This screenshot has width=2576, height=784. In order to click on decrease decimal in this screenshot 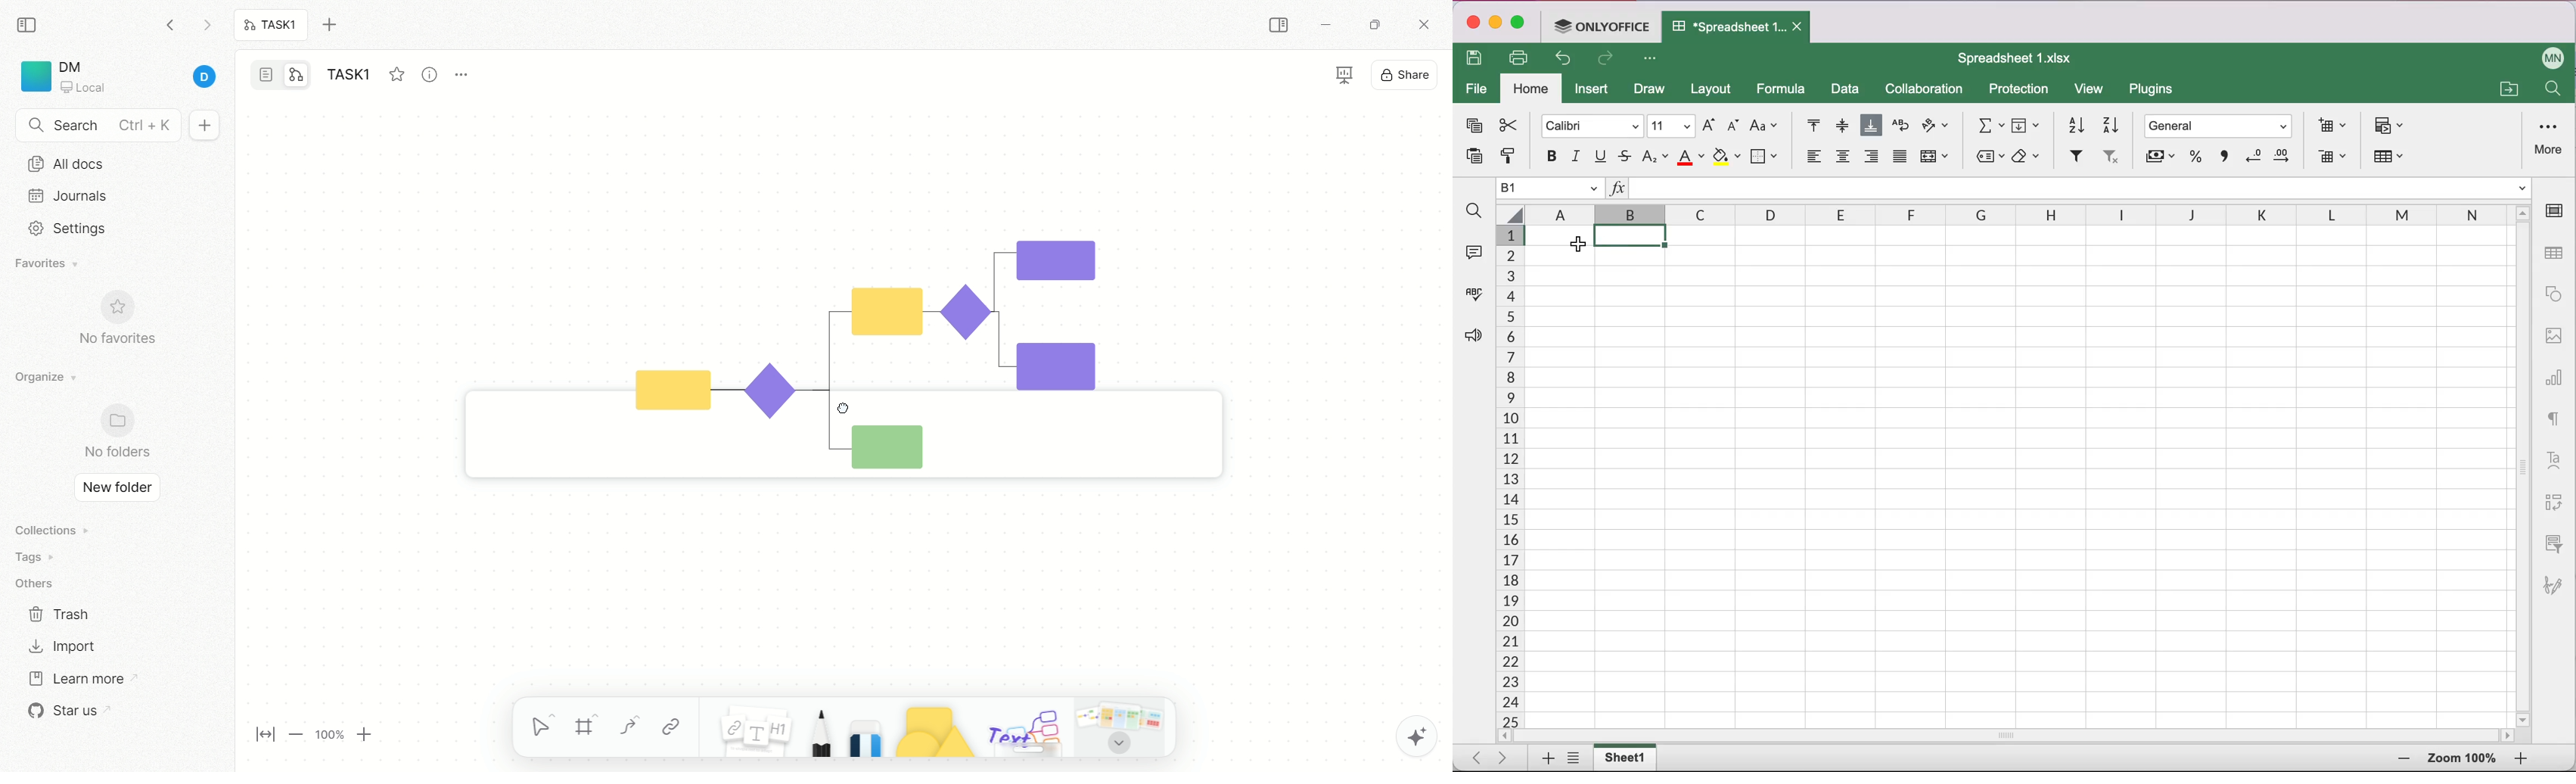, I will do `click(2252, 158)`.